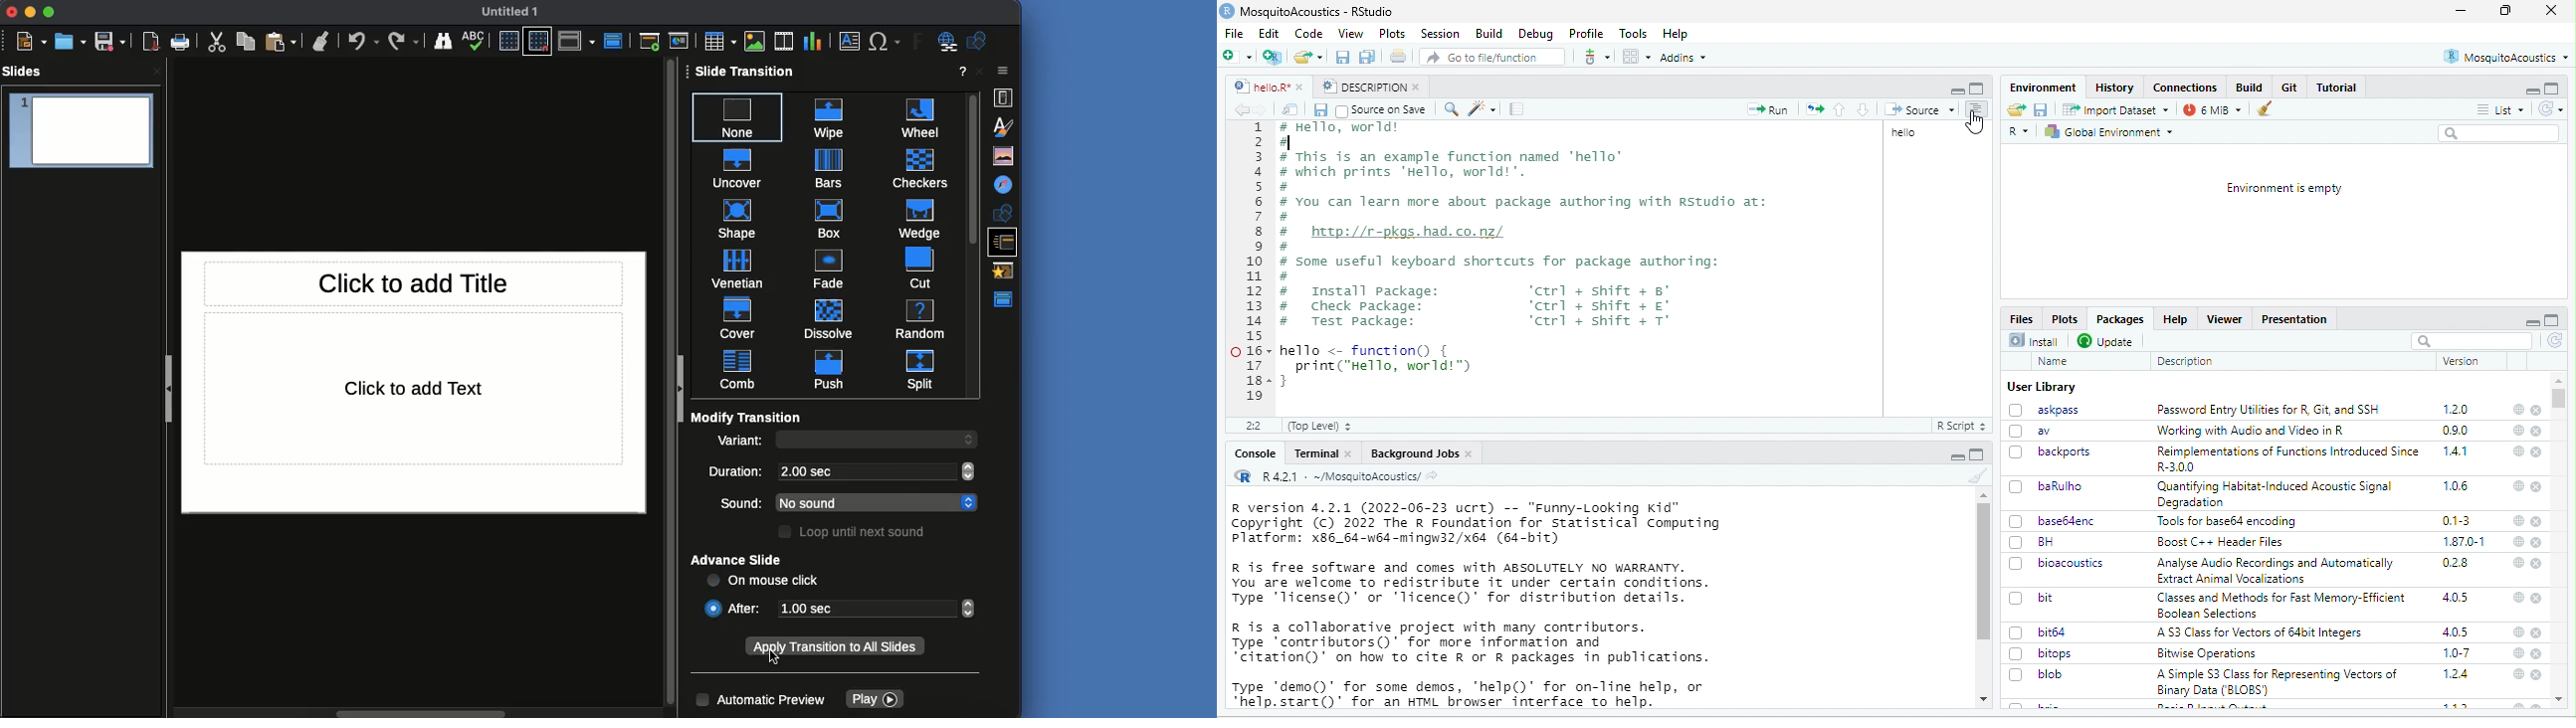 This screenshot has width=2576, height=728. What do you see at coordinates (33, 42) in the screenshot?
I see `New` at bounding box center [33, 42].